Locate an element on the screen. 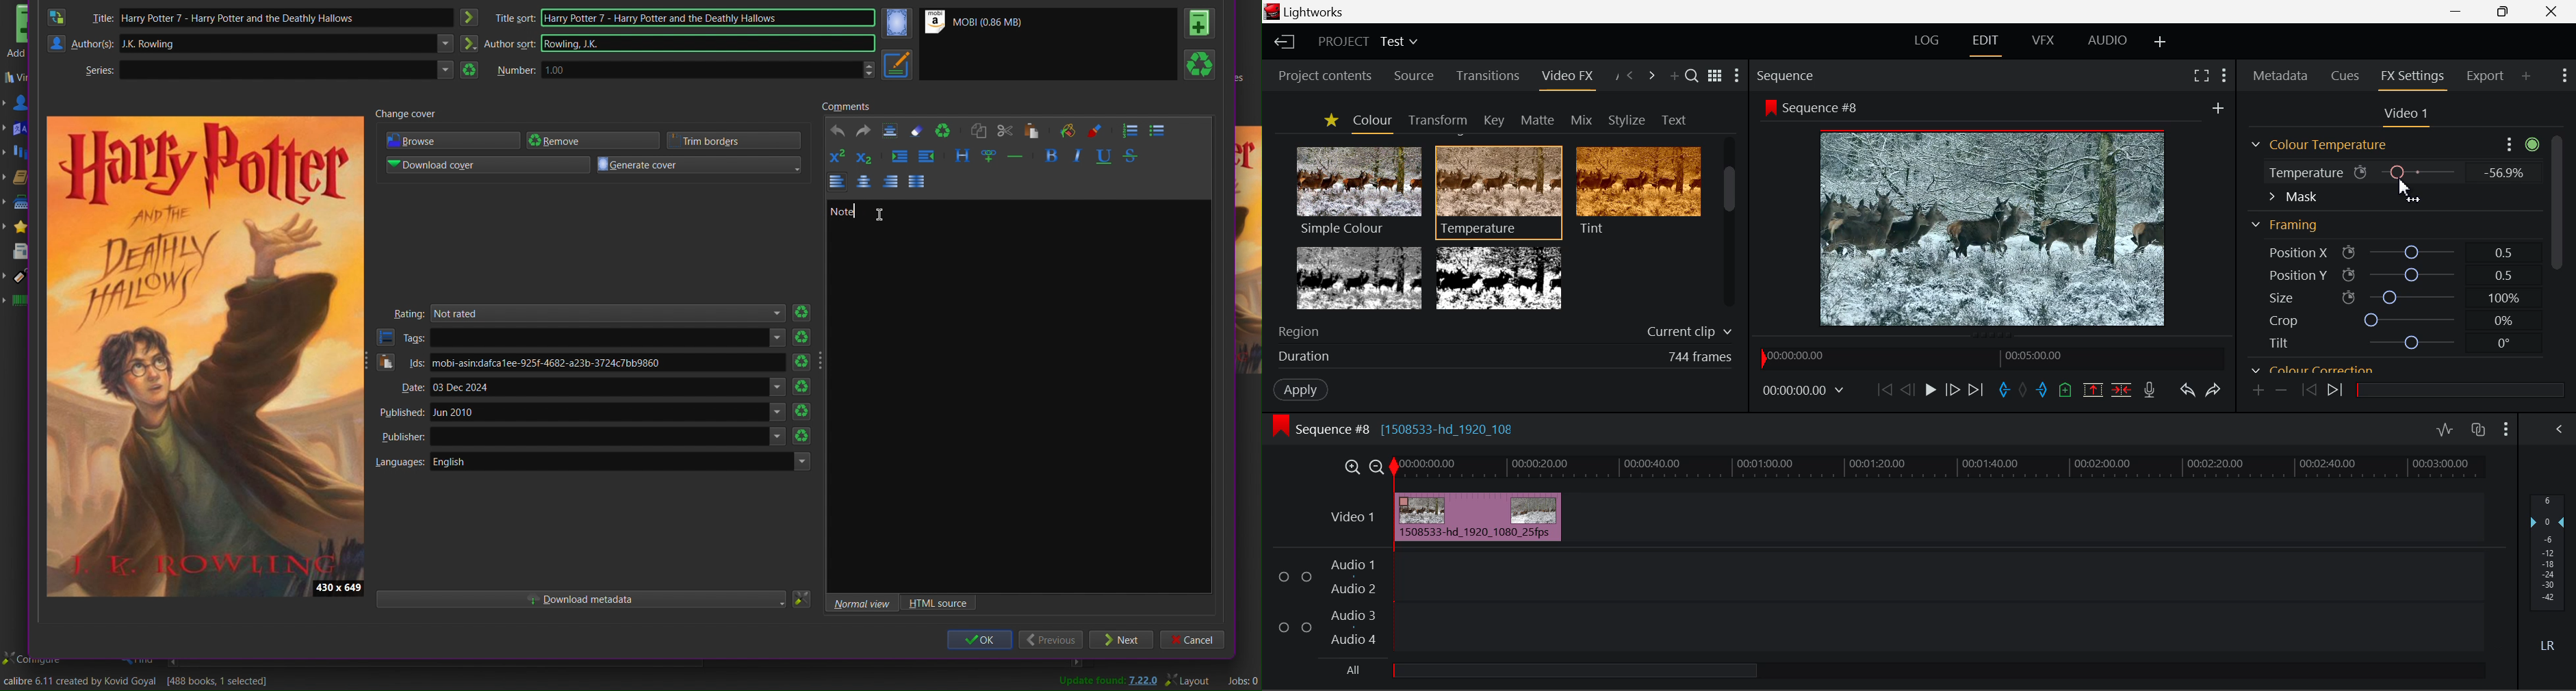 The image size is (2576, 700). Bullet List is located at coordinates (1159, 130).